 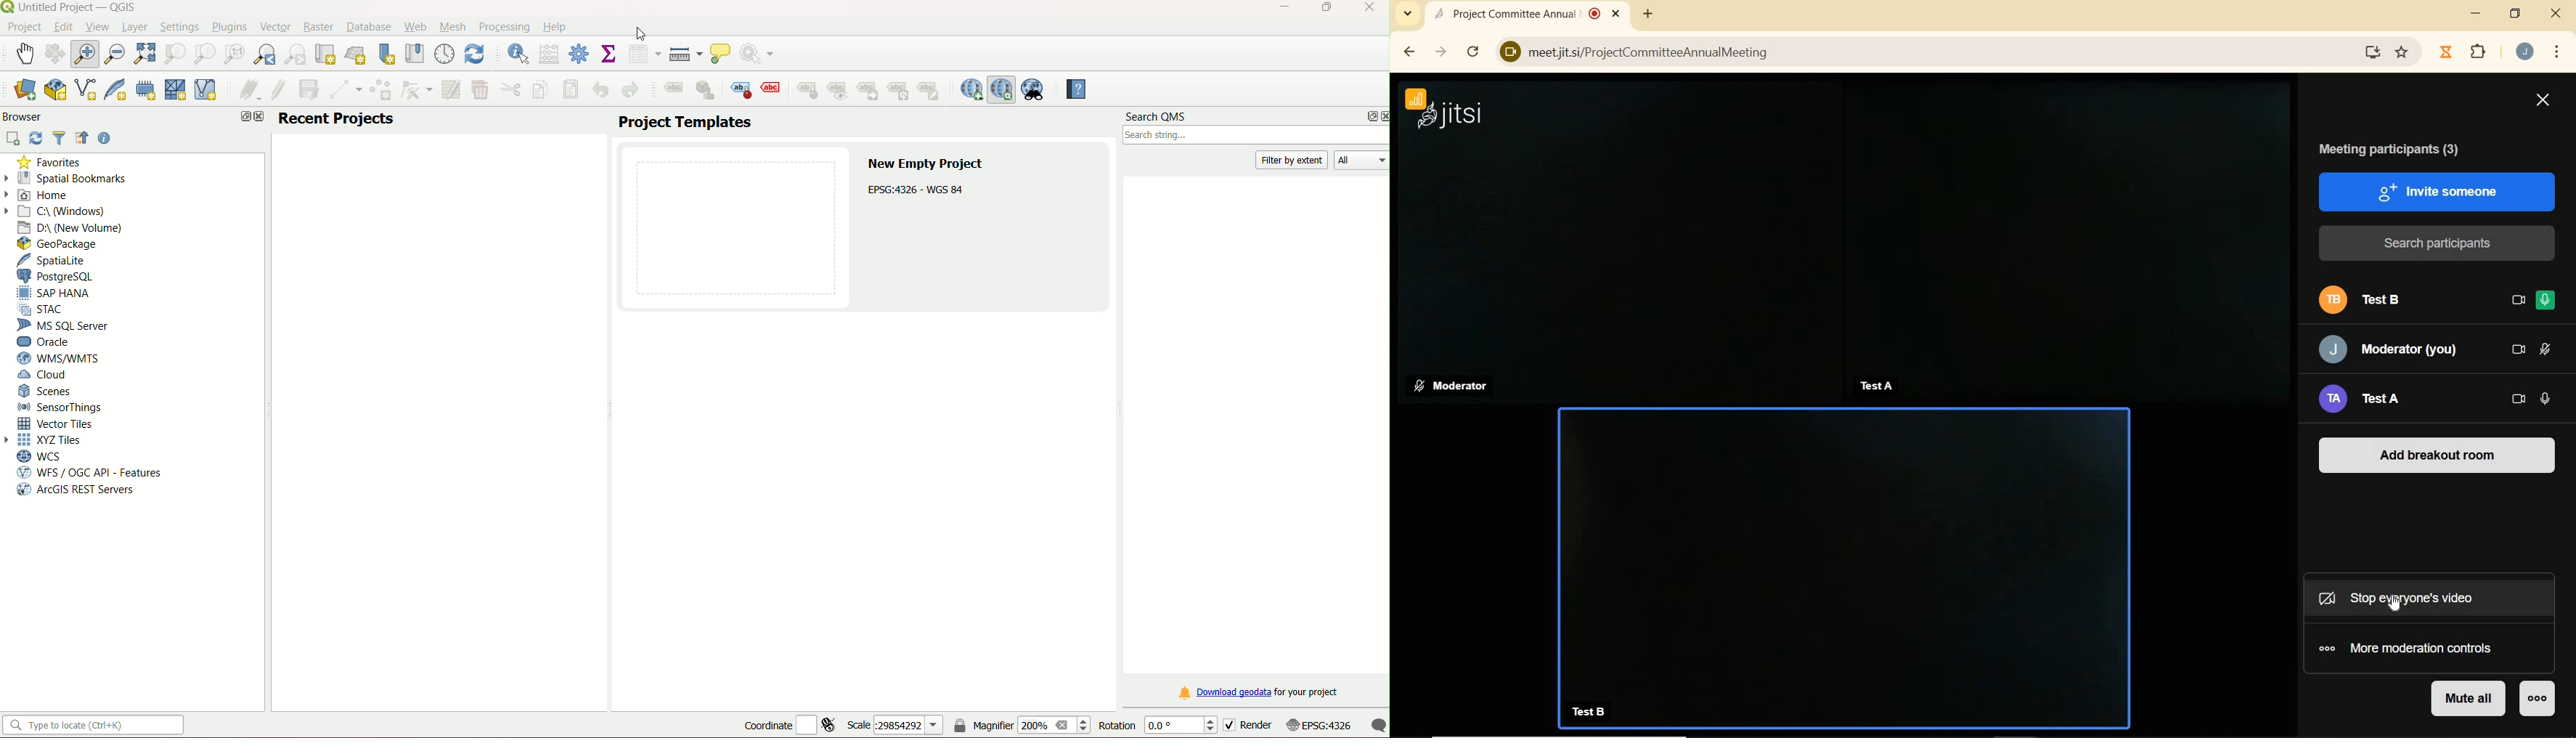 I want to click on Test A, so click(x=2383, y=402).